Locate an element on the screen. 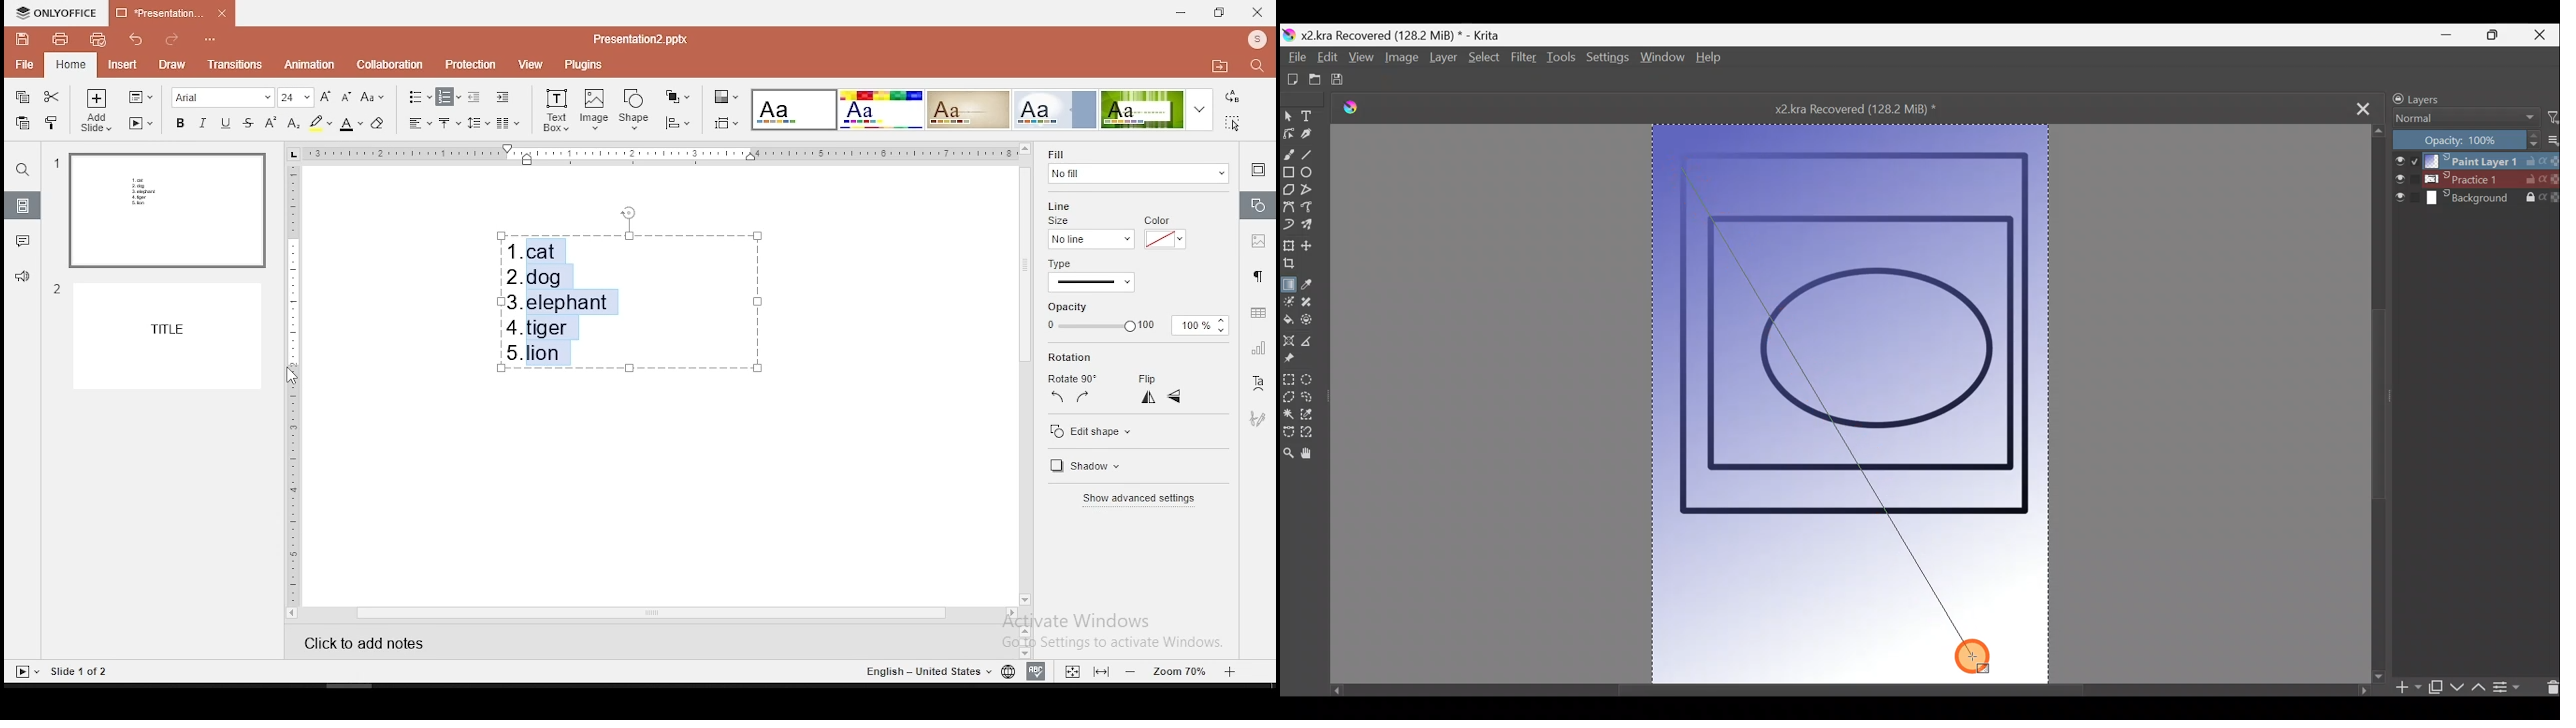  slides is located at coordinates (22, 206).